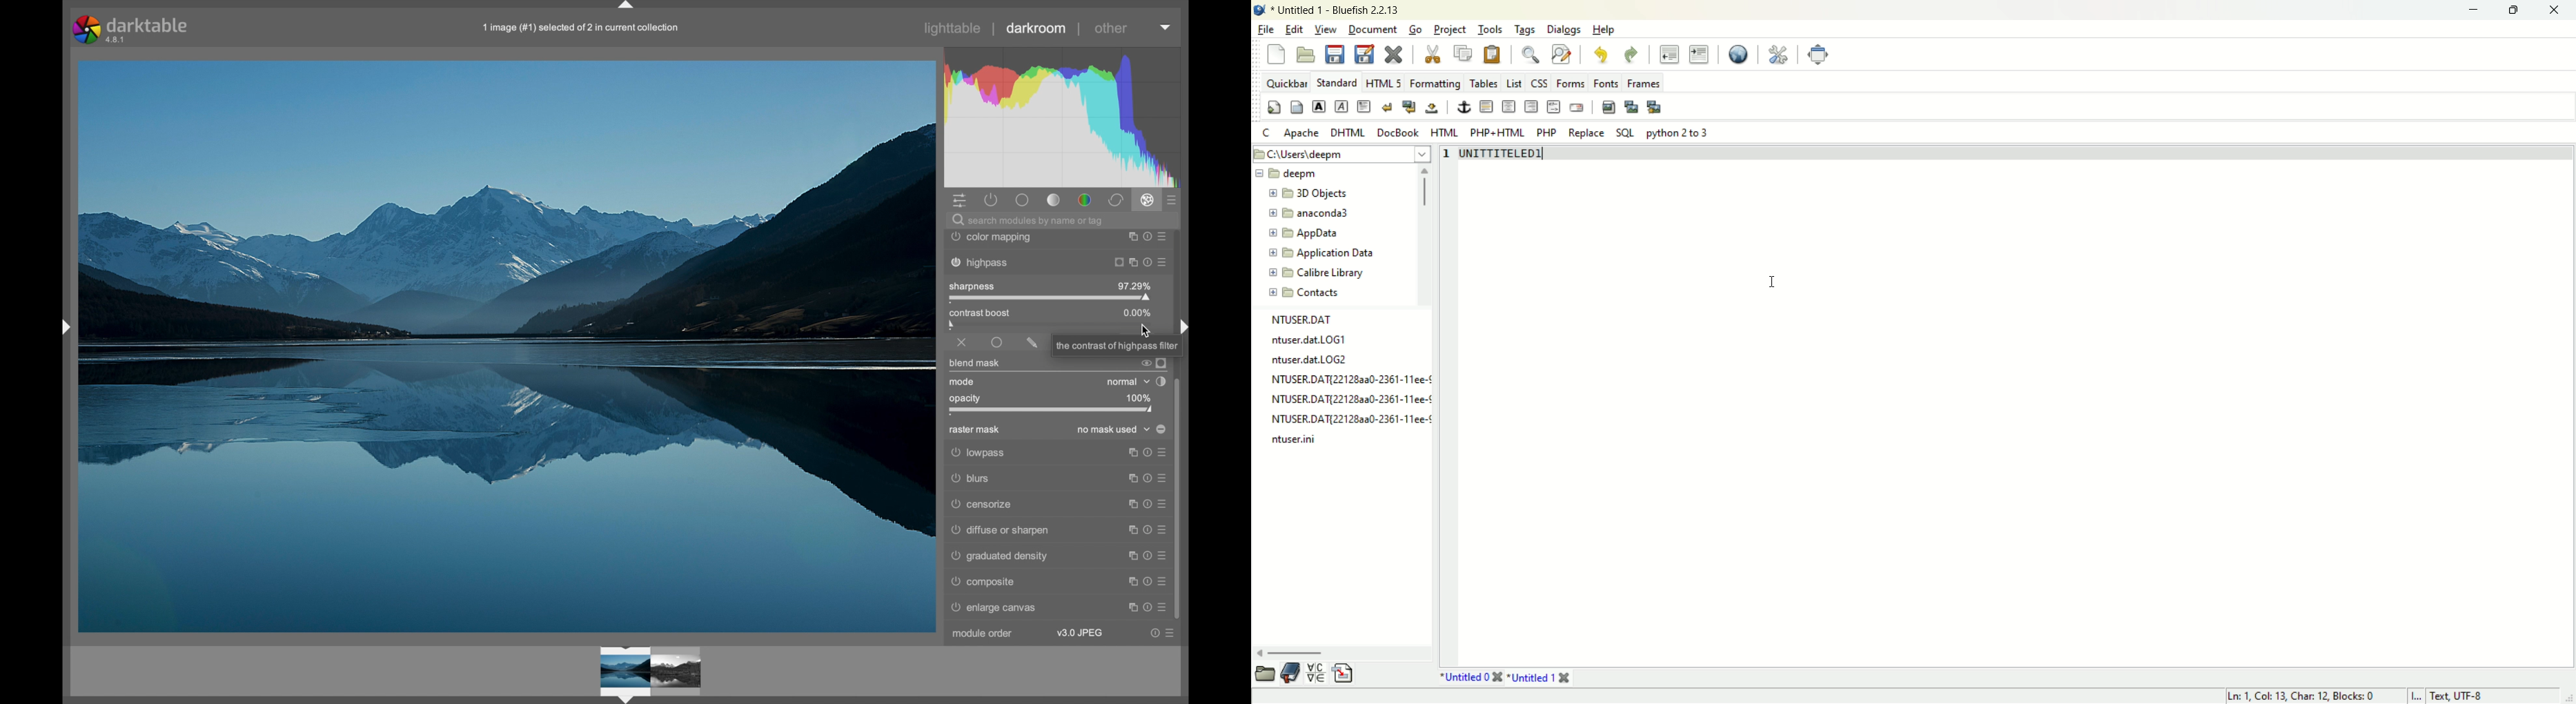  I want to click on text, UTF-8, so click(2478, 695).